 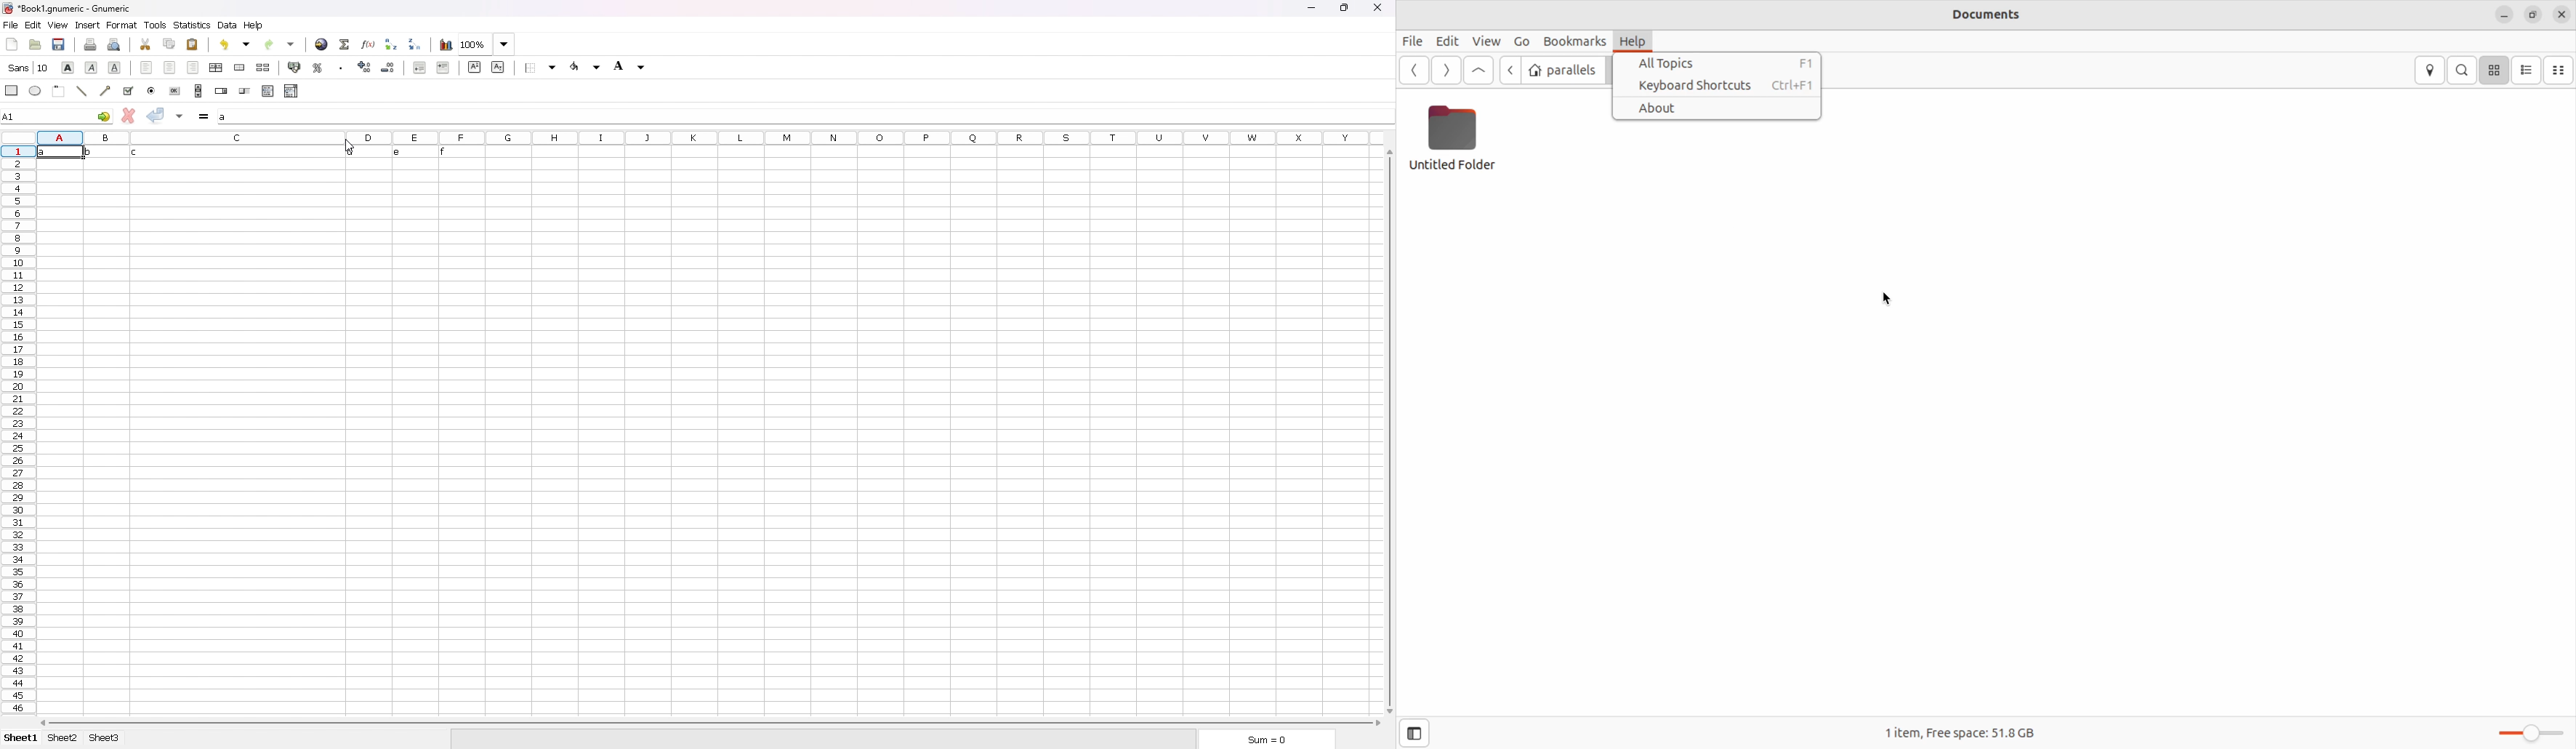 I want to click on redo, so click(x=281, y=44).